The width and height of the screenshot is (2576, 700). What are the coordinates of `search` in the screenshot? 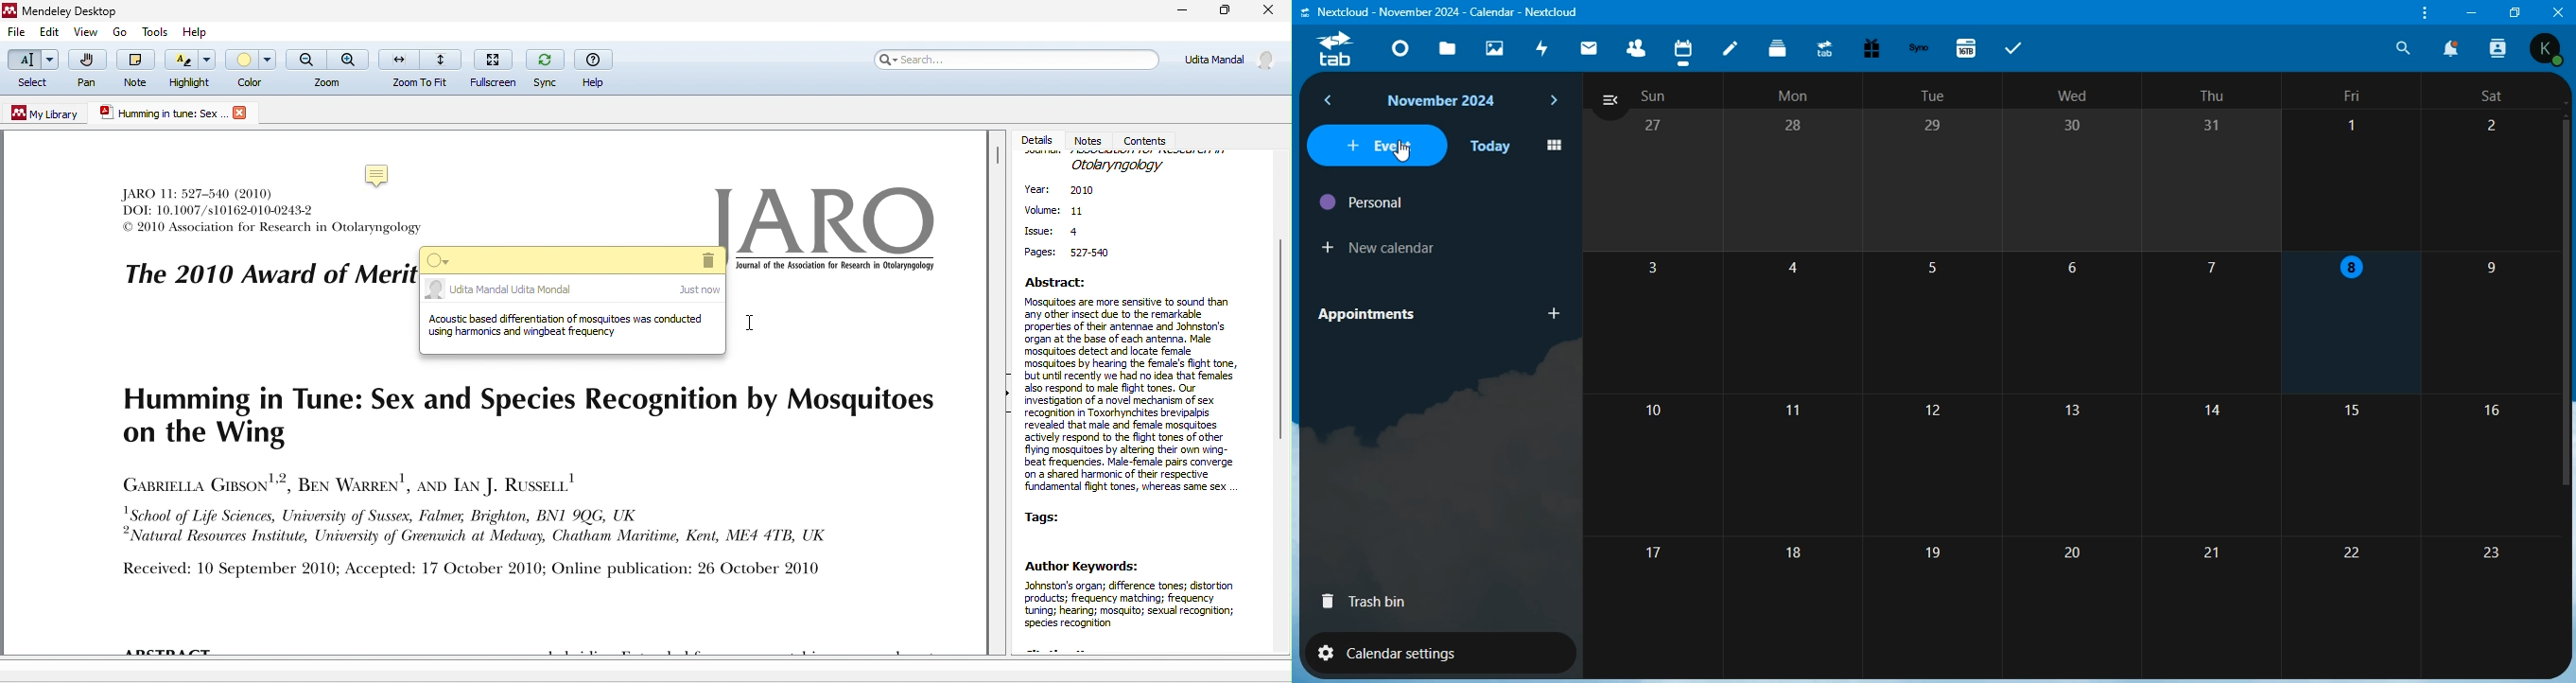 It's located at (2404, 48).